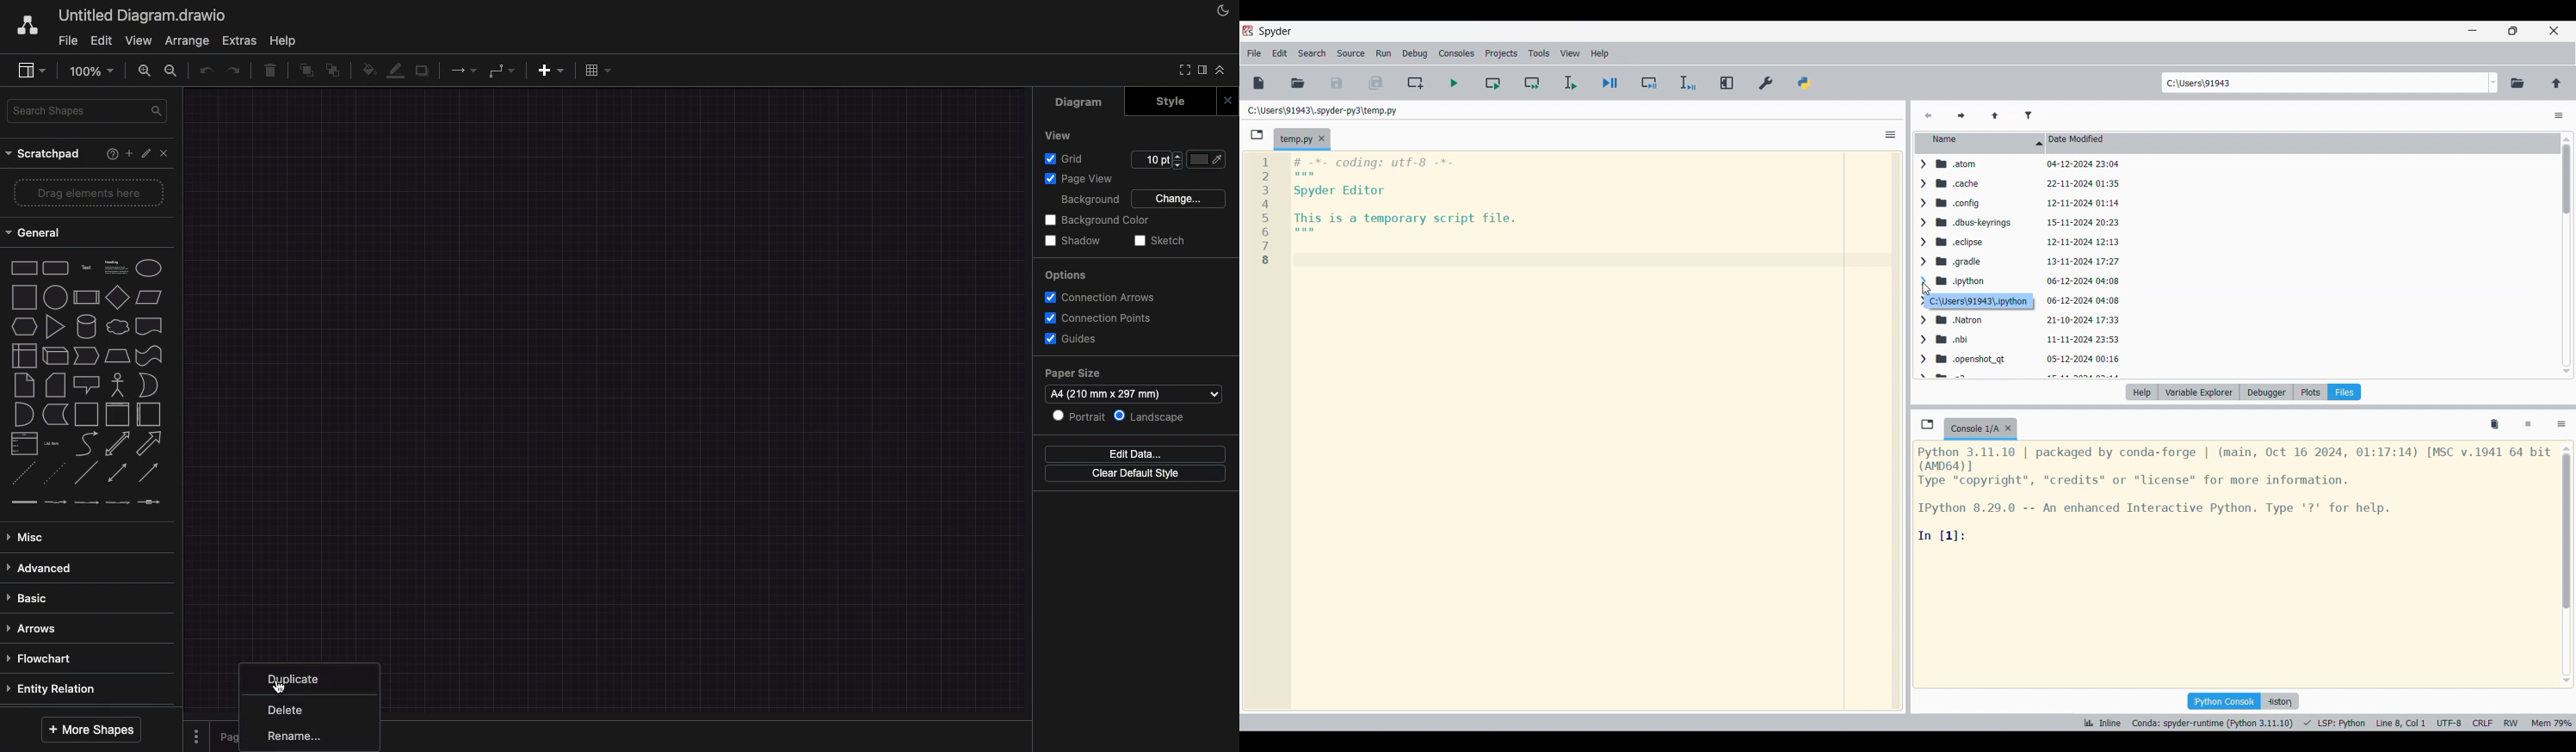 This screenshot has width=2576, height=756. Describe the element at coordinates (1179, 199) in the screenshot. I see `change` at that location.